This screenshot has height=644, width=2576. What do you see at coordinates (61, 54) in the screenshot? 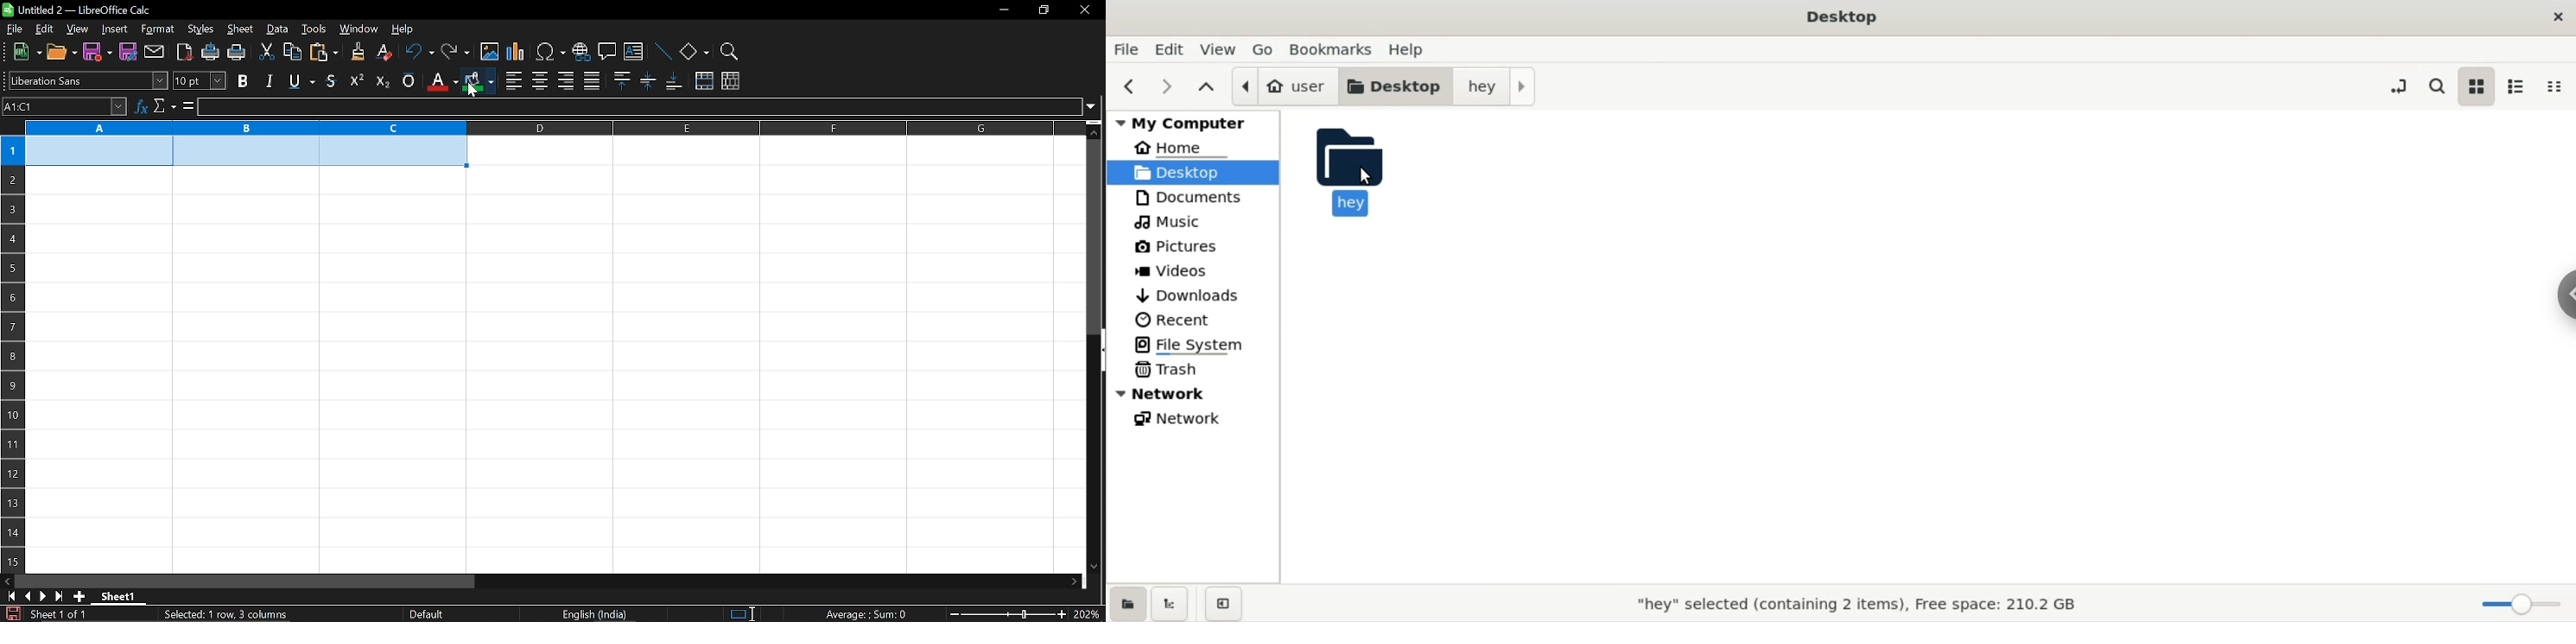
I see `open` at bounding box center [61, 54].